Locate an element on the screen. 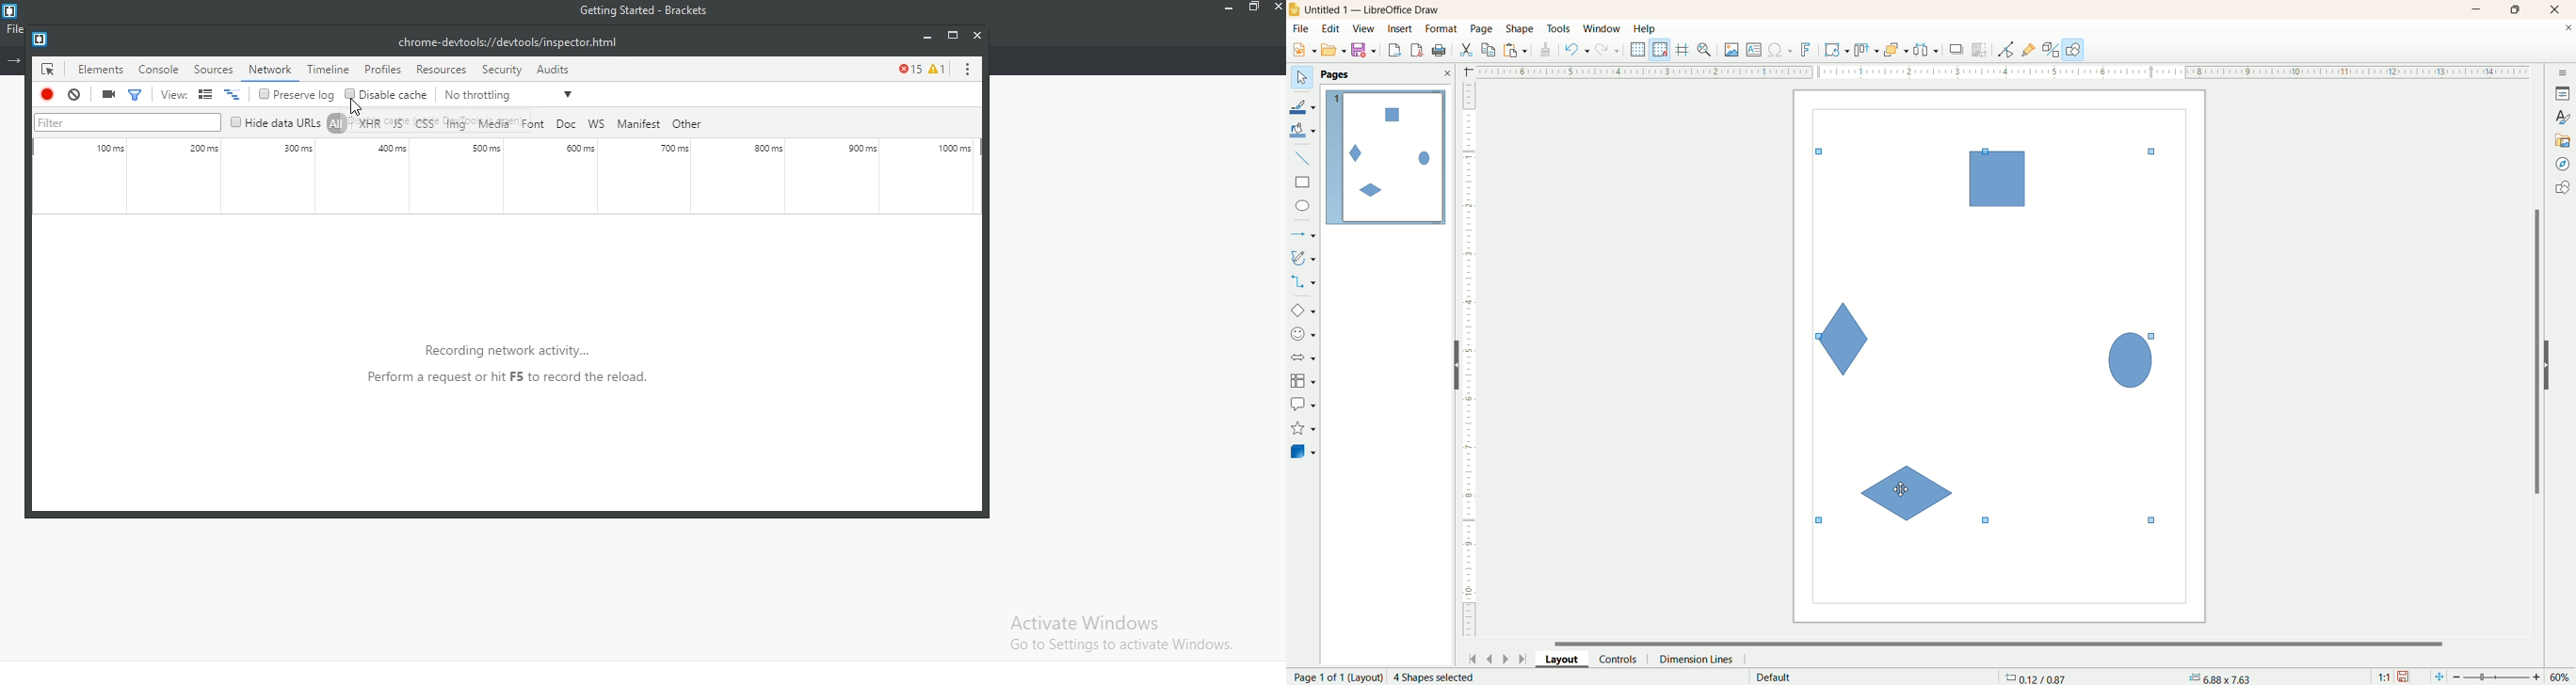 This screenshot has width=2576, height=700. clone formatting is located at coordinates (1546, 48).